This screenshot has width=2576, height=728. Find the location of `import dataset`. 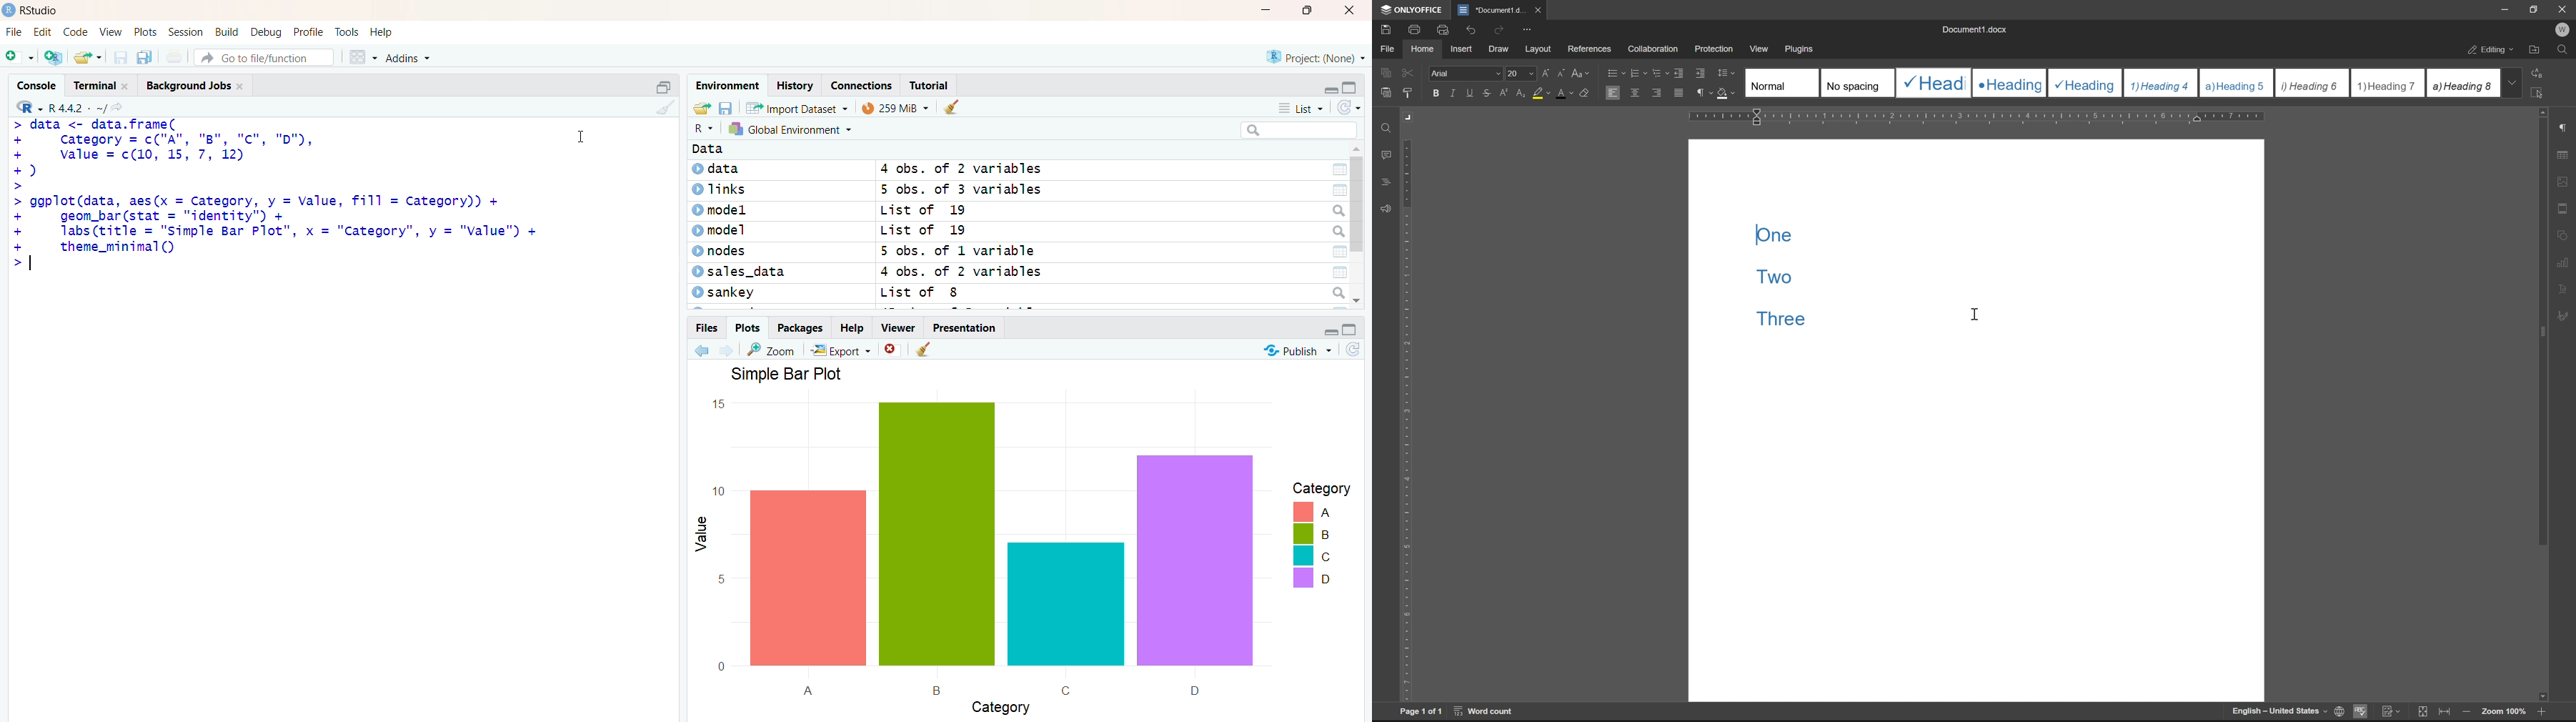

import dataset is located at coordinates (795, 108).